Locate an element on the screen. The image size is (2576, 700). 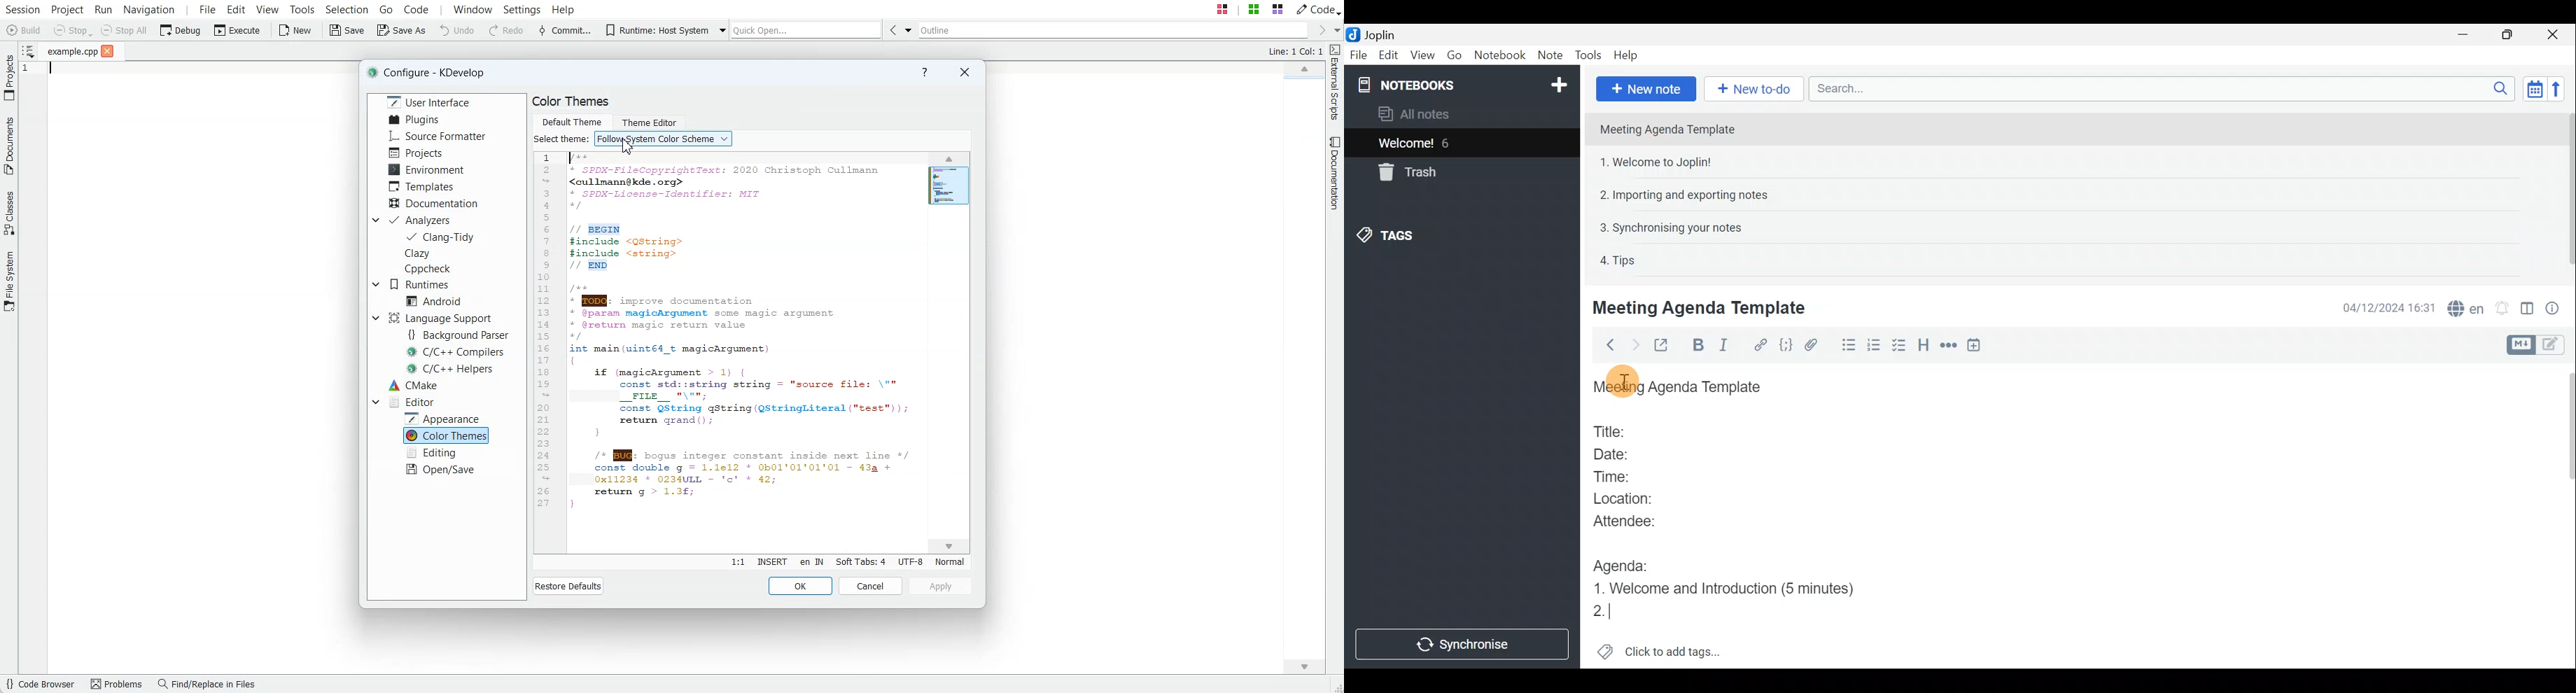
Hyperlink is located at coordinates (1762, 345).